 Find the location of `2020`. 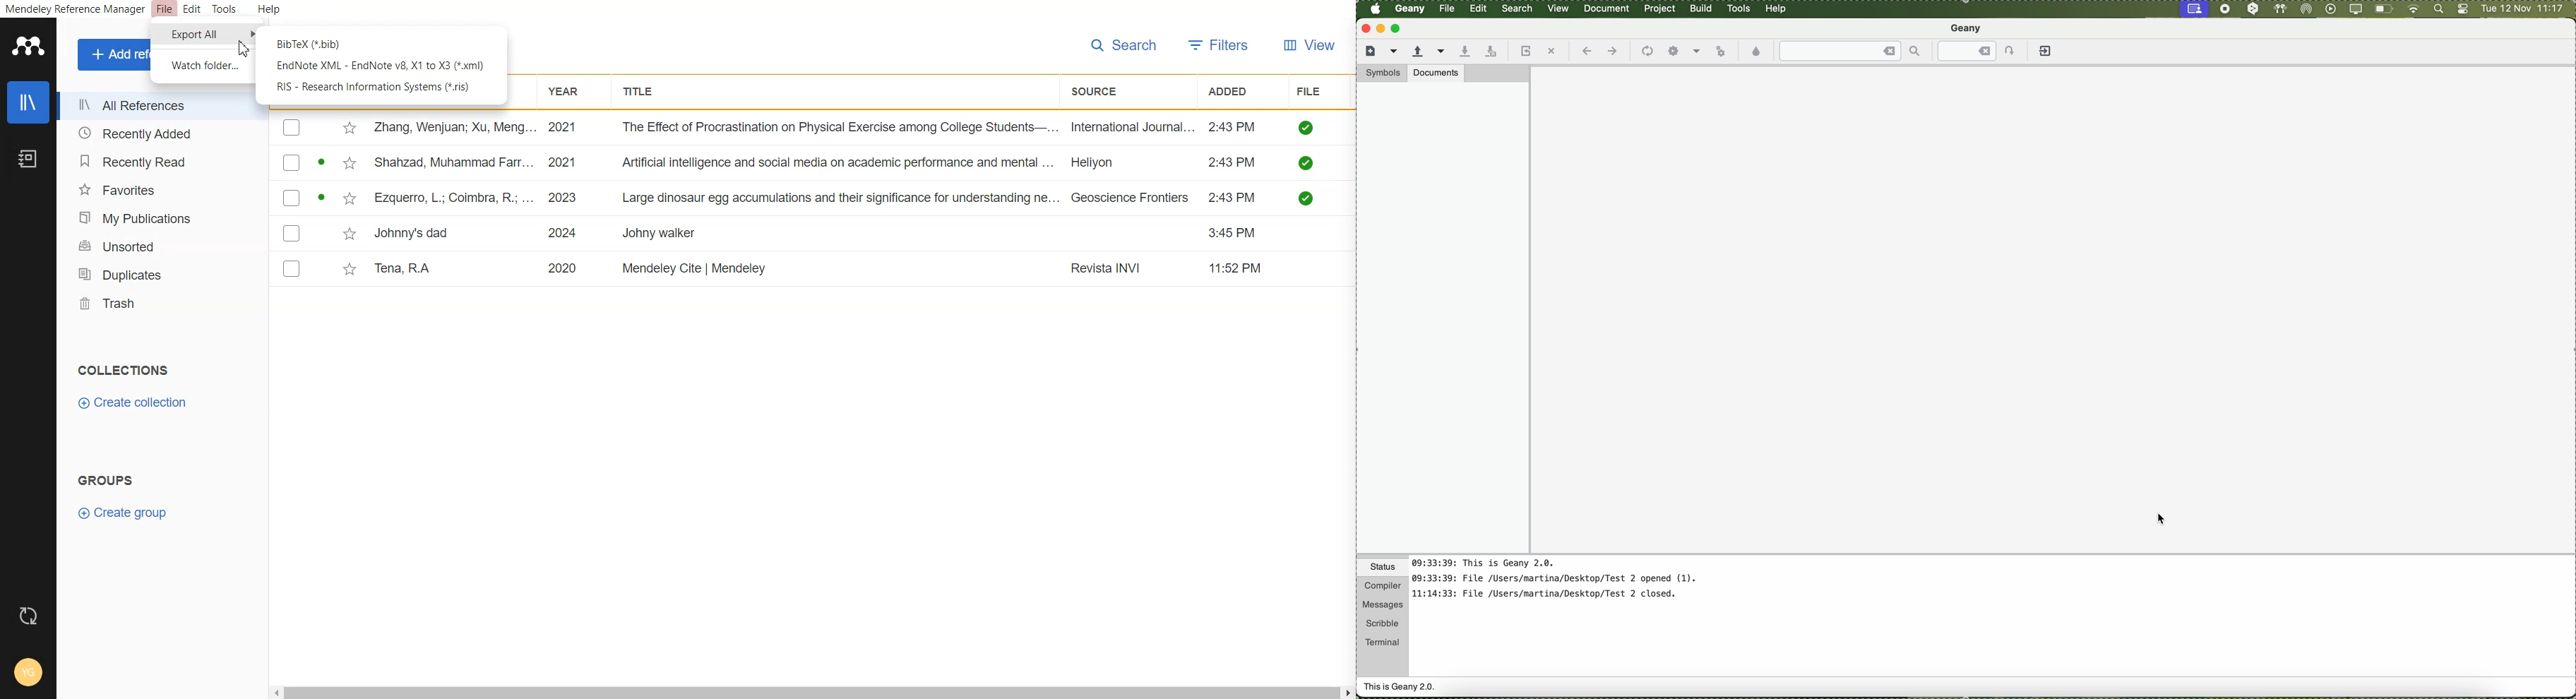

2020 is located at coordinates (563, 267).